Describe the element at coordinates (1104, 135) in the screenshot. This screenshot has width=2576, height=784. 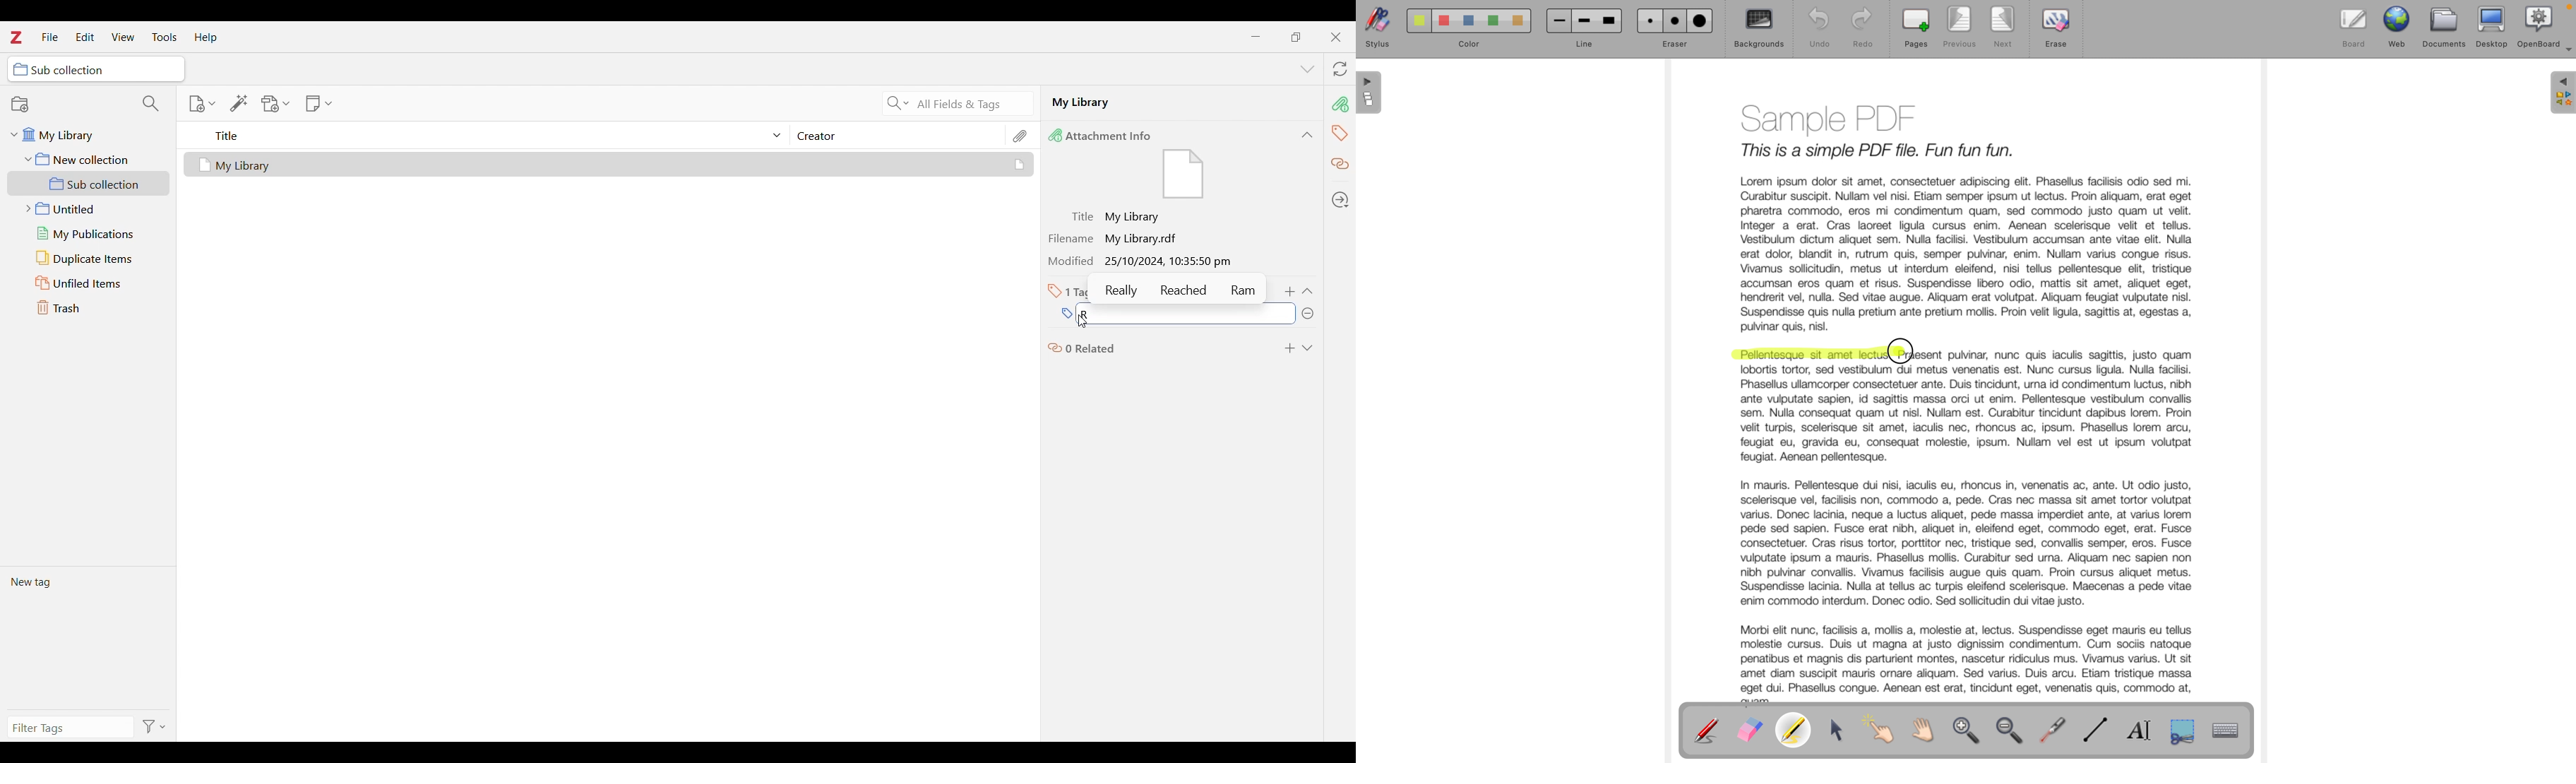
I see `Attachment Info` at that location.